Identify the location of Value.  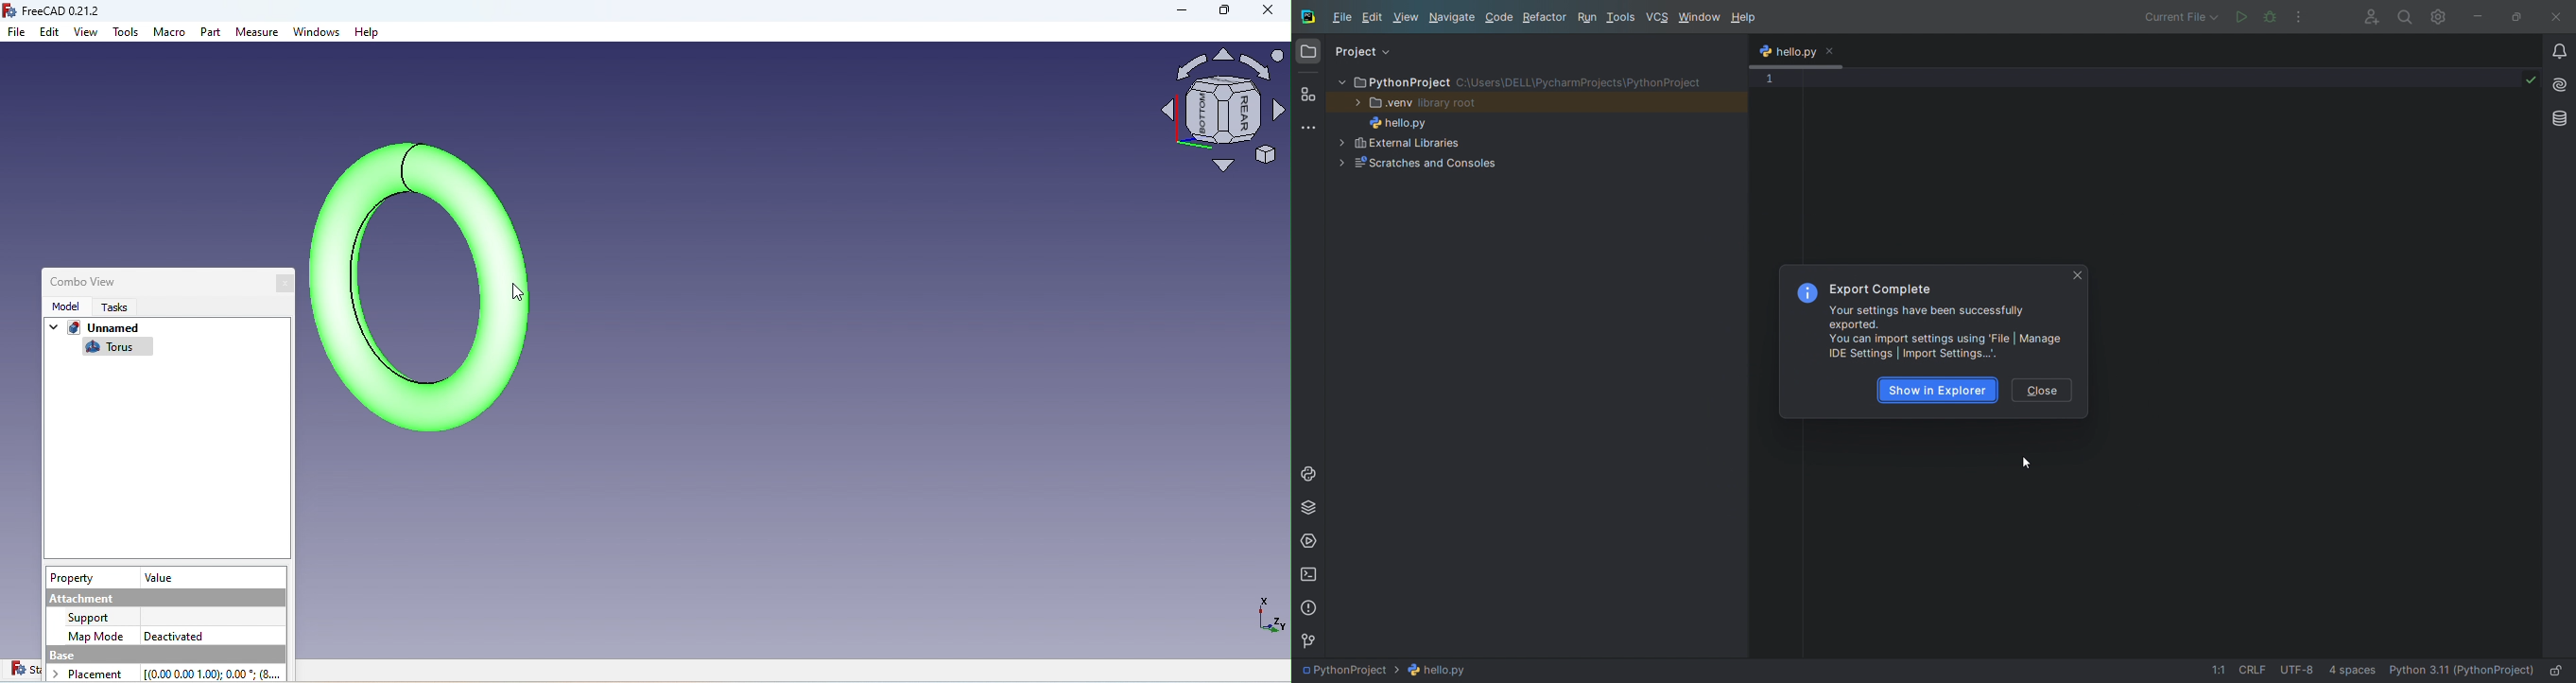
(159, 576).